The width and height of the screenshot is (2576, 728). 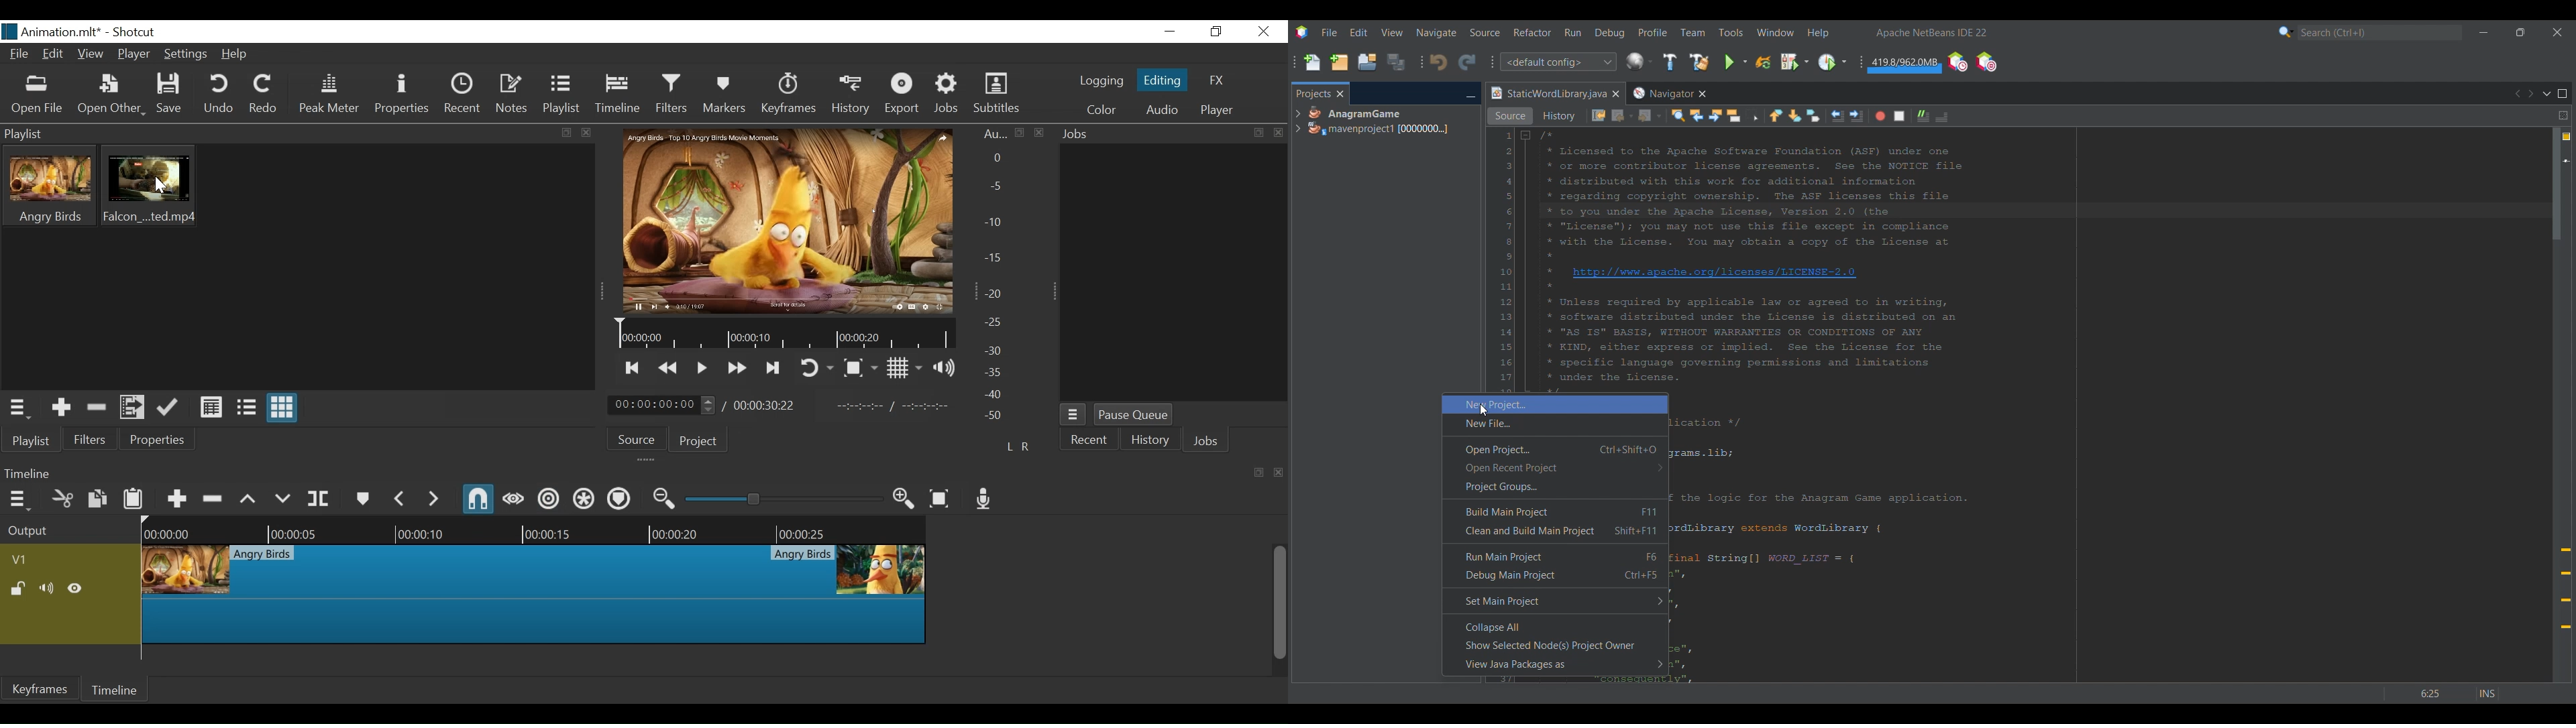 What do you see at coordinates (766, 406) in the screenshot?
I see `Total Duration` at bounding box center [766, 406].